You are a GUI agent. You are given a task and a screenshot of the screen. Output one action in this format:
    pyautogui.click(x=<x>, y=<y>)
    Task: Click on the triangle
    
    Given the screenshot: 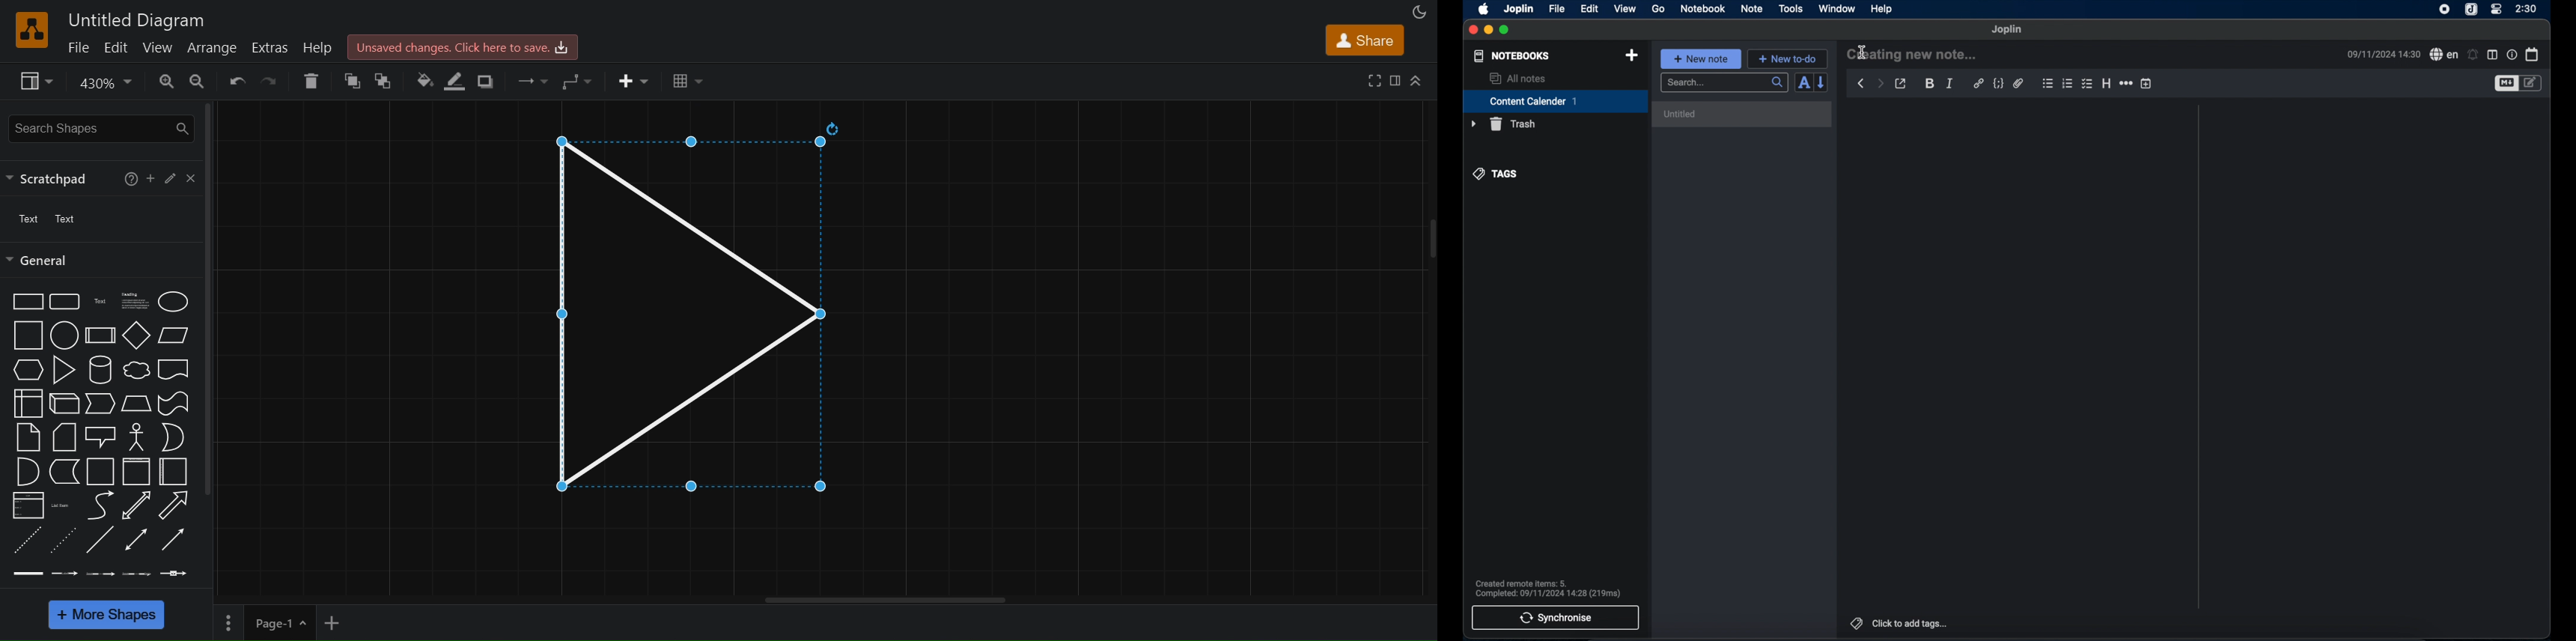 What is the action you would take?
    pyautogui.click(x=675, y=309)
    